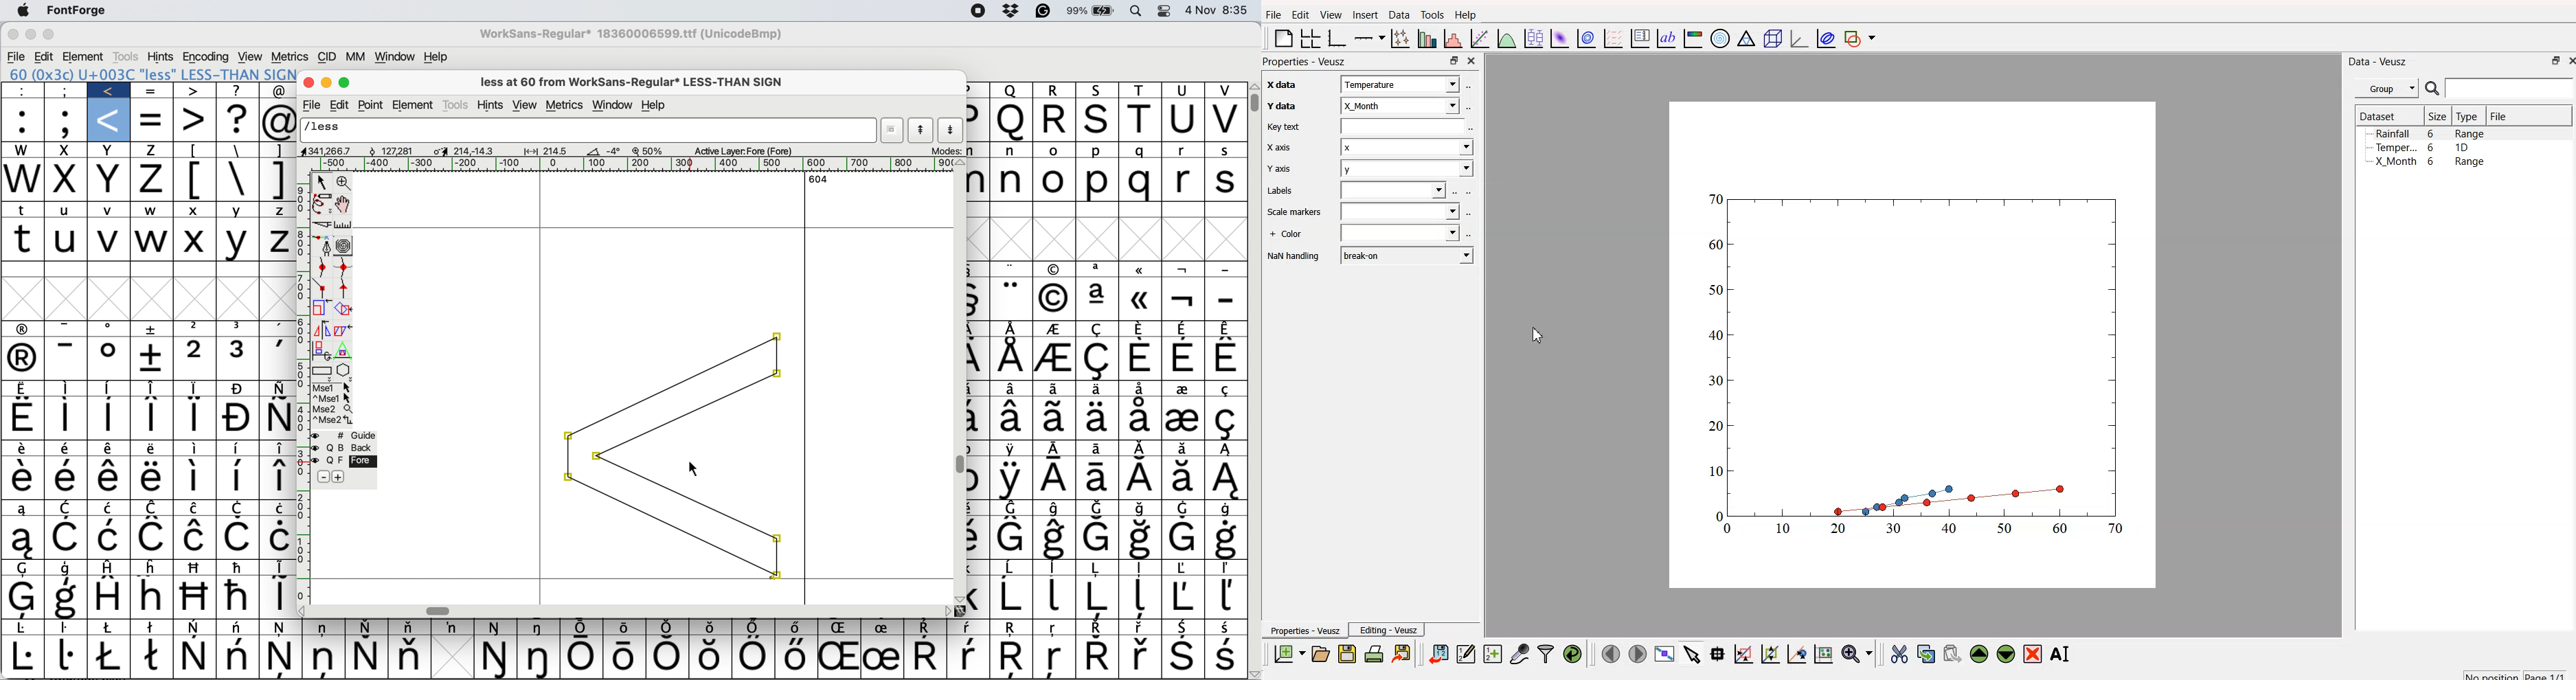 The image size is (2576, 700). Describe the element at coordinates (239, 567) in the screenshot. I see `Symbol` at that location.